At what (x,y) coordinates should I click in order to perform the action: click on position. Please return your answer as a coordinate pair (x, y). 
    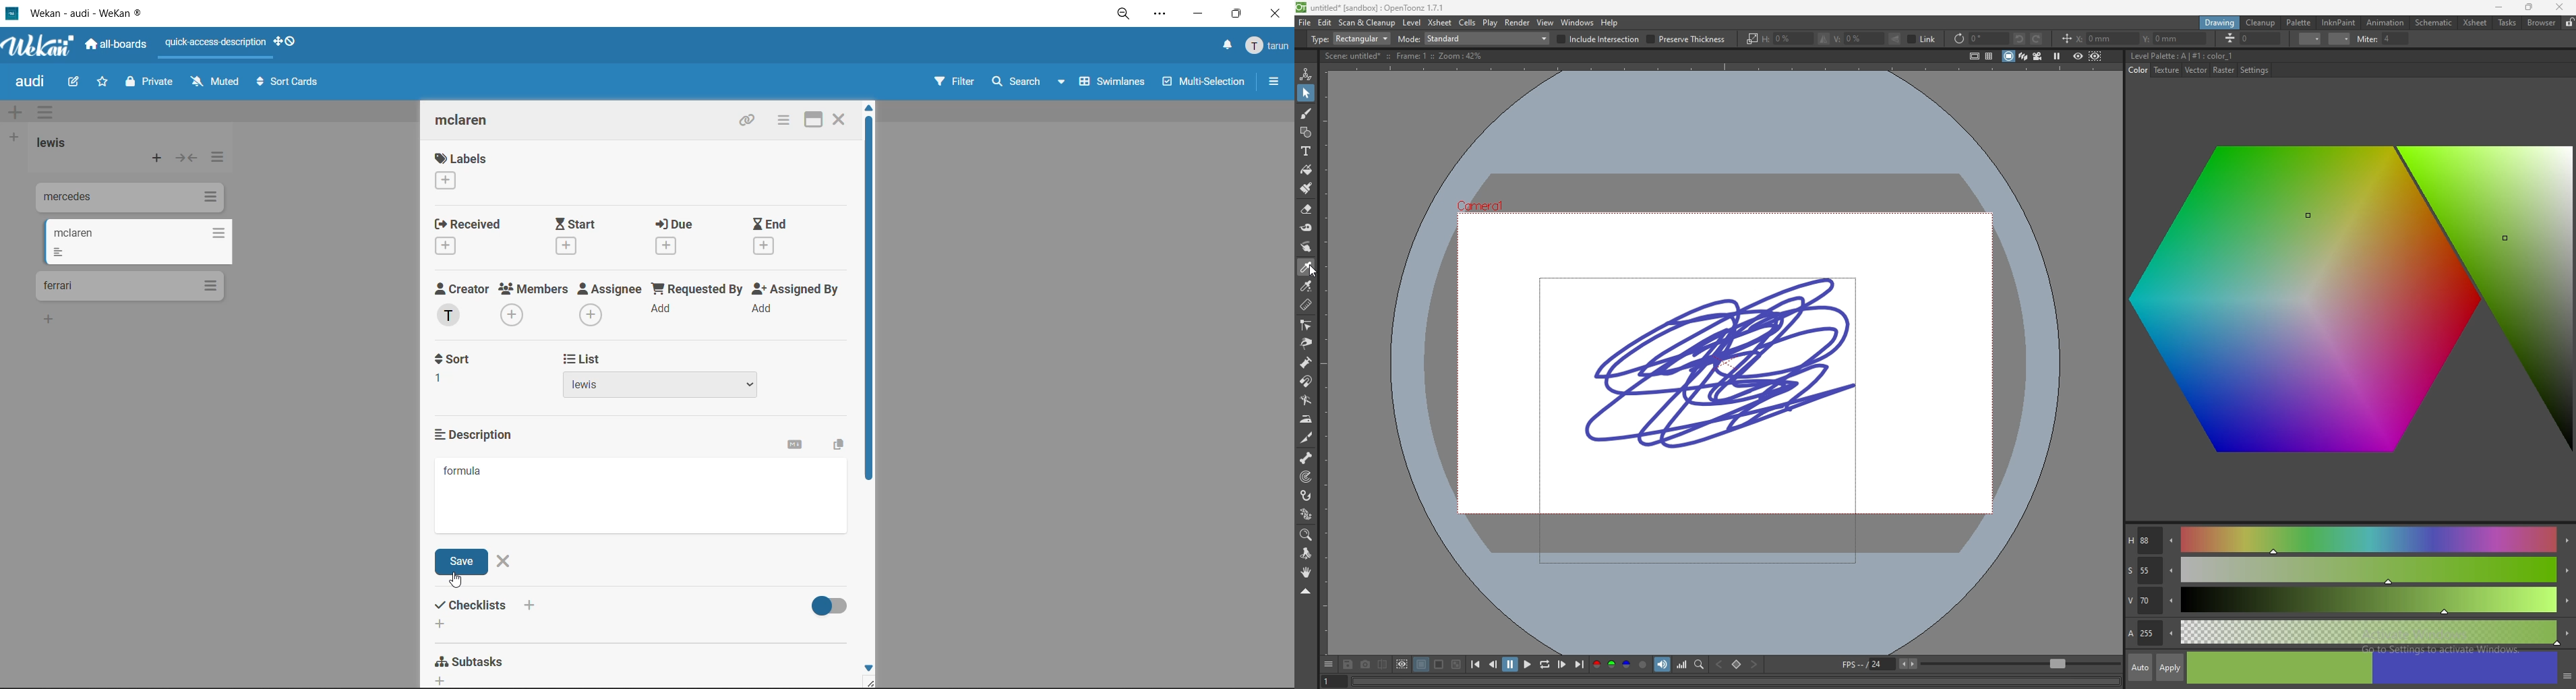
    Looking at the image, I should click on (2067, 39).